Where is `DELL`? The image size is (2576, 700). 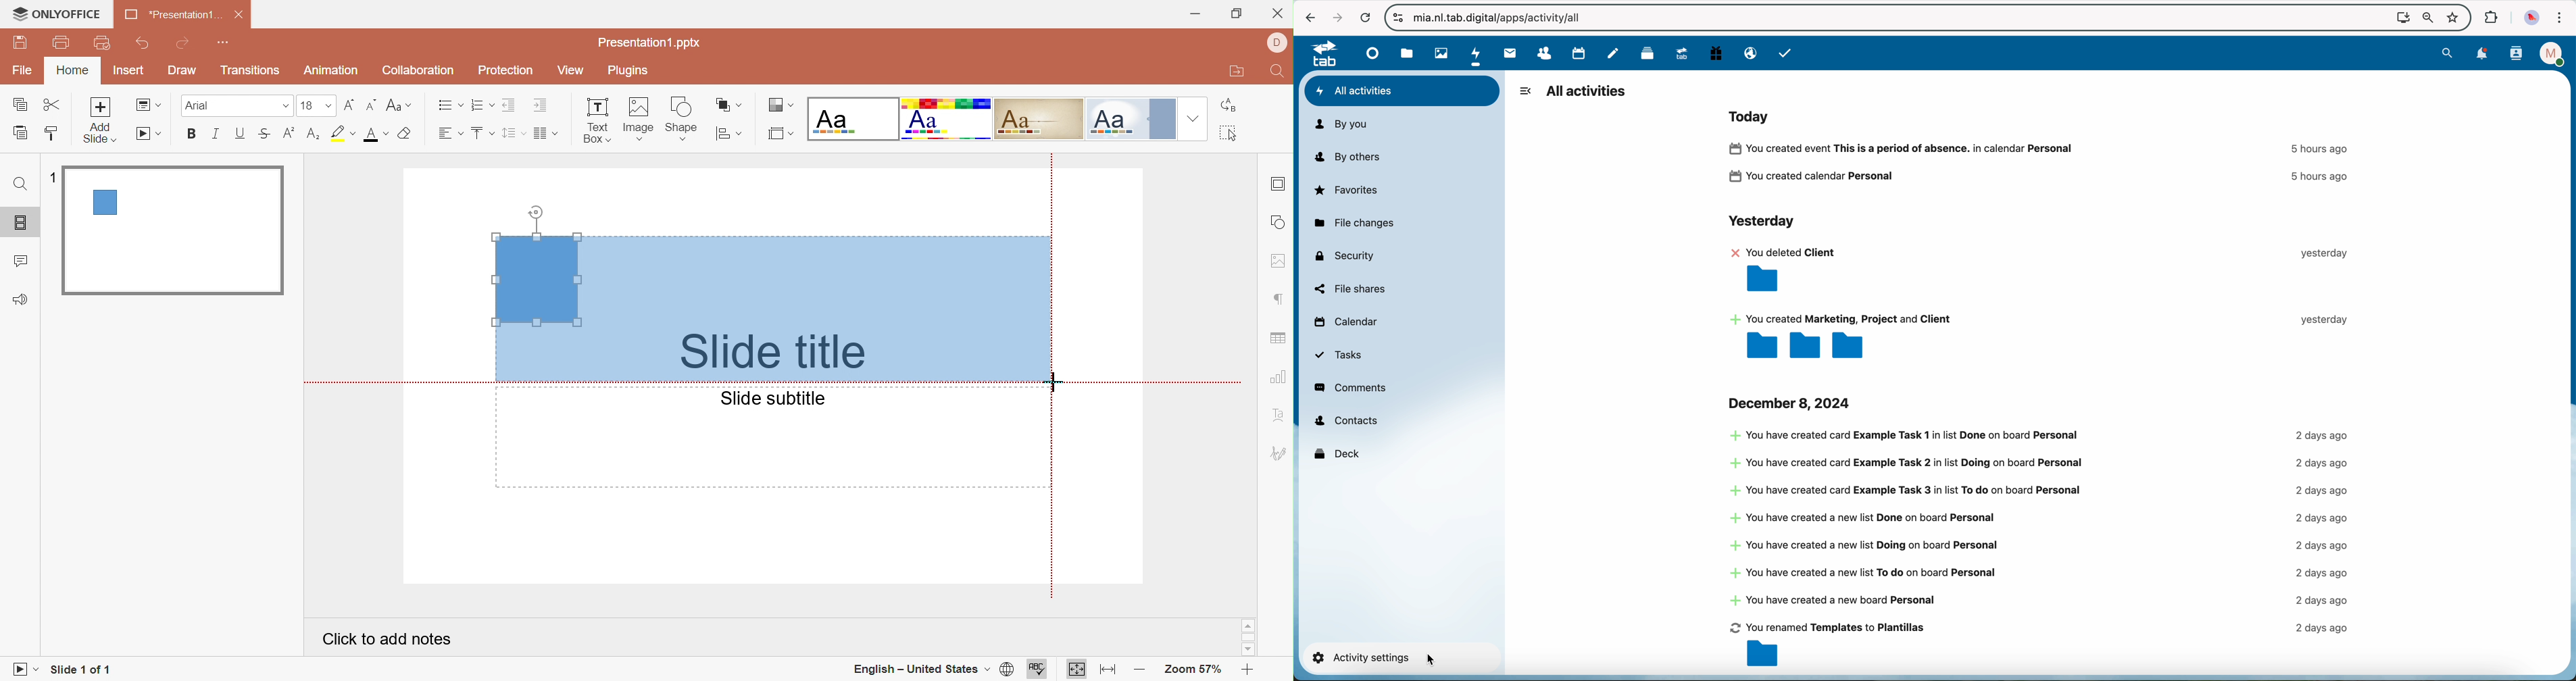
DELL is located at coordinates (1278, 43).